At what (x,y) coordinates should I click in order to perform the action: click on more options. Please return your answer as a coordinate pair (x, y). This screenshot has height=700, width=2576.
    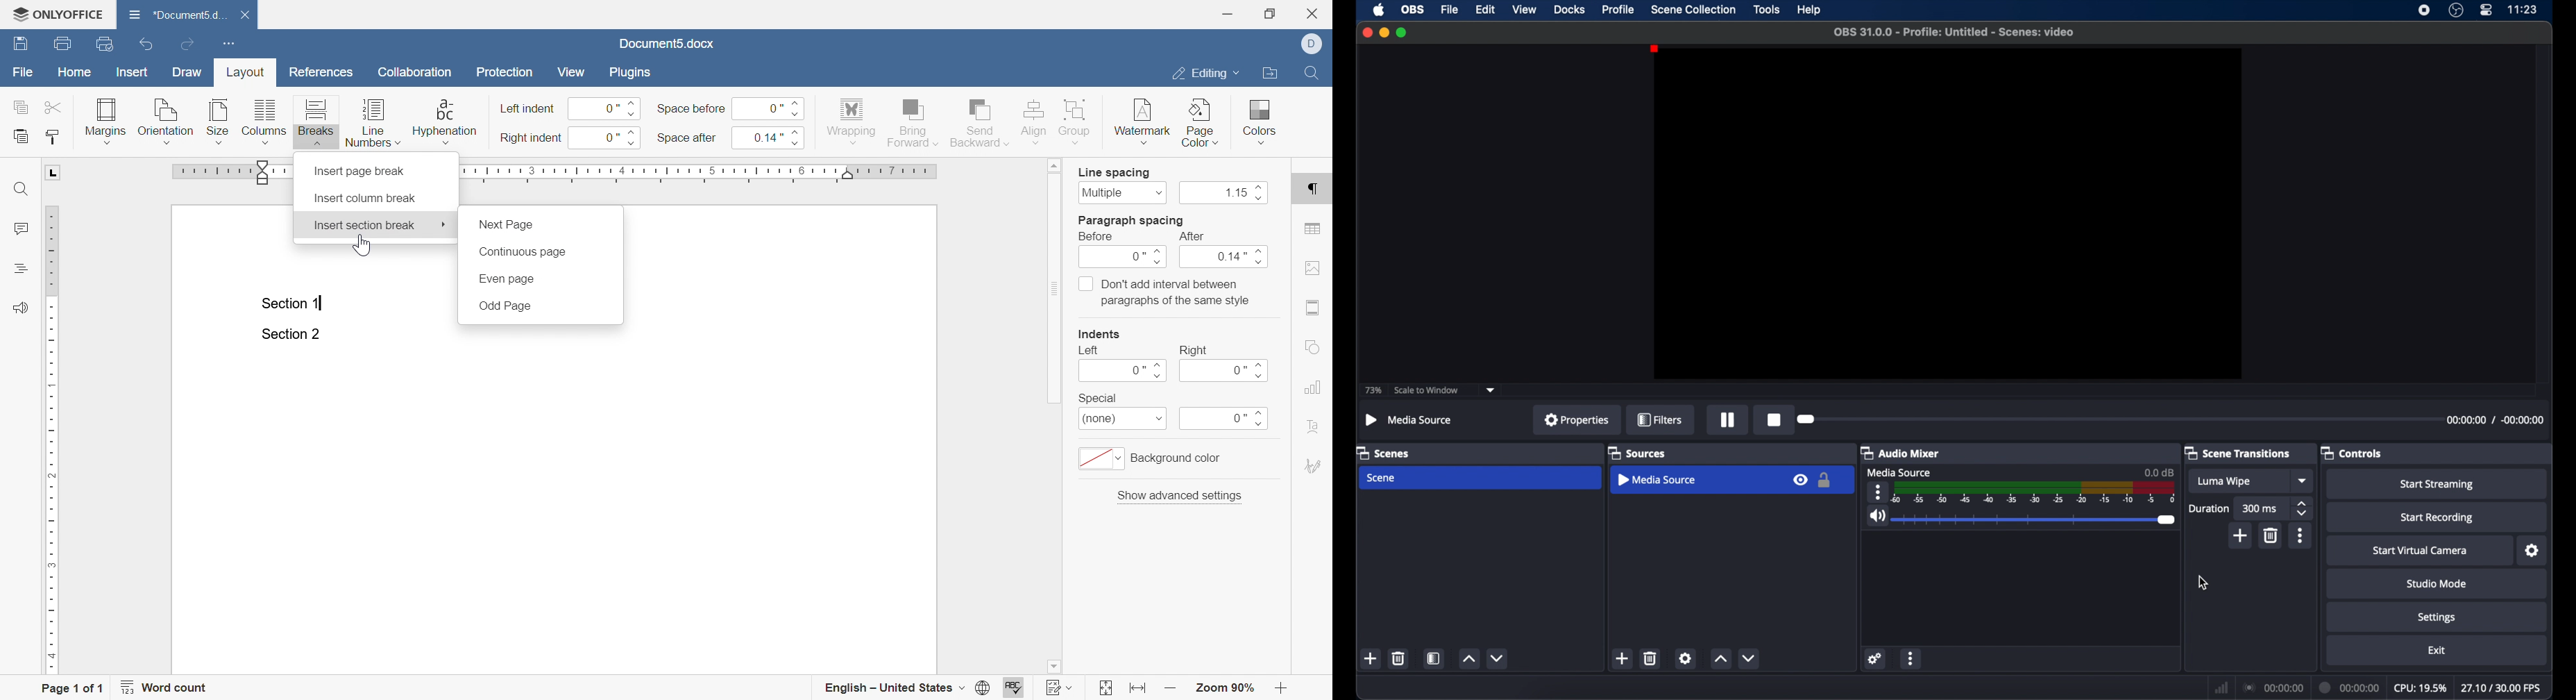
    Looking at the image, I should click on (2300, 535).